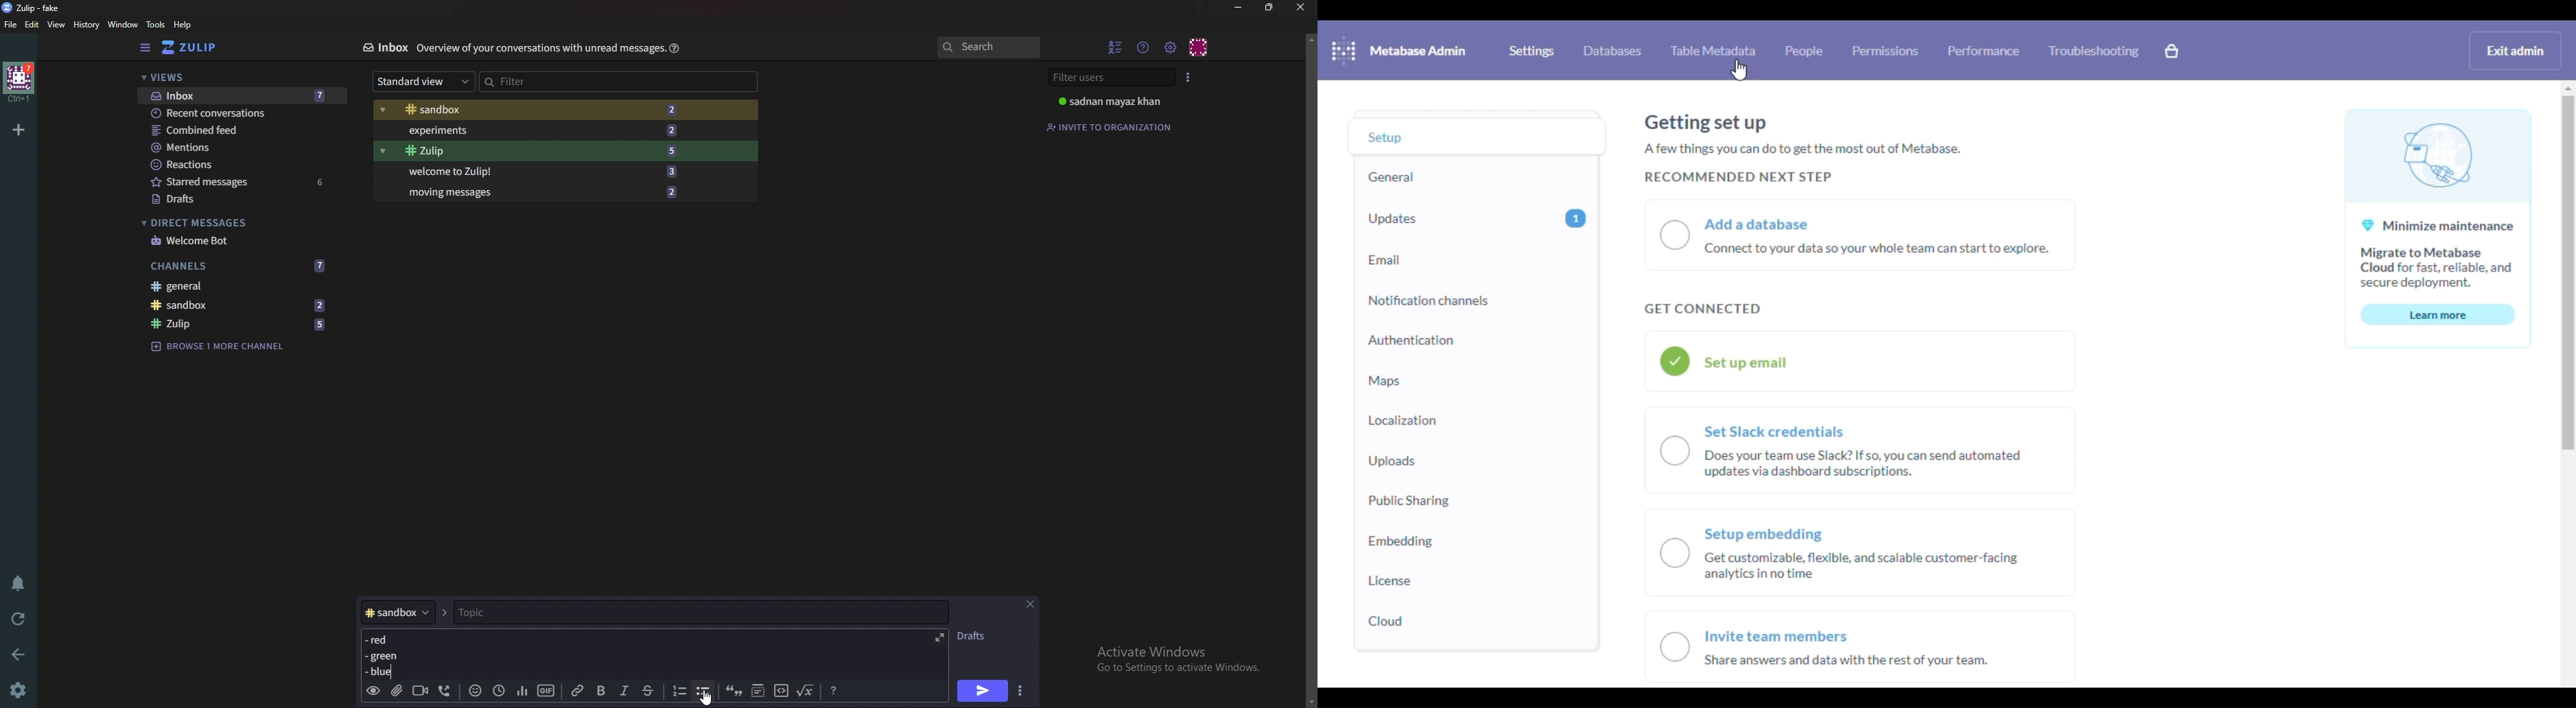  Describe the element at coordinates (238, 304) in the screenshot. I see `Sandbox` at that location.